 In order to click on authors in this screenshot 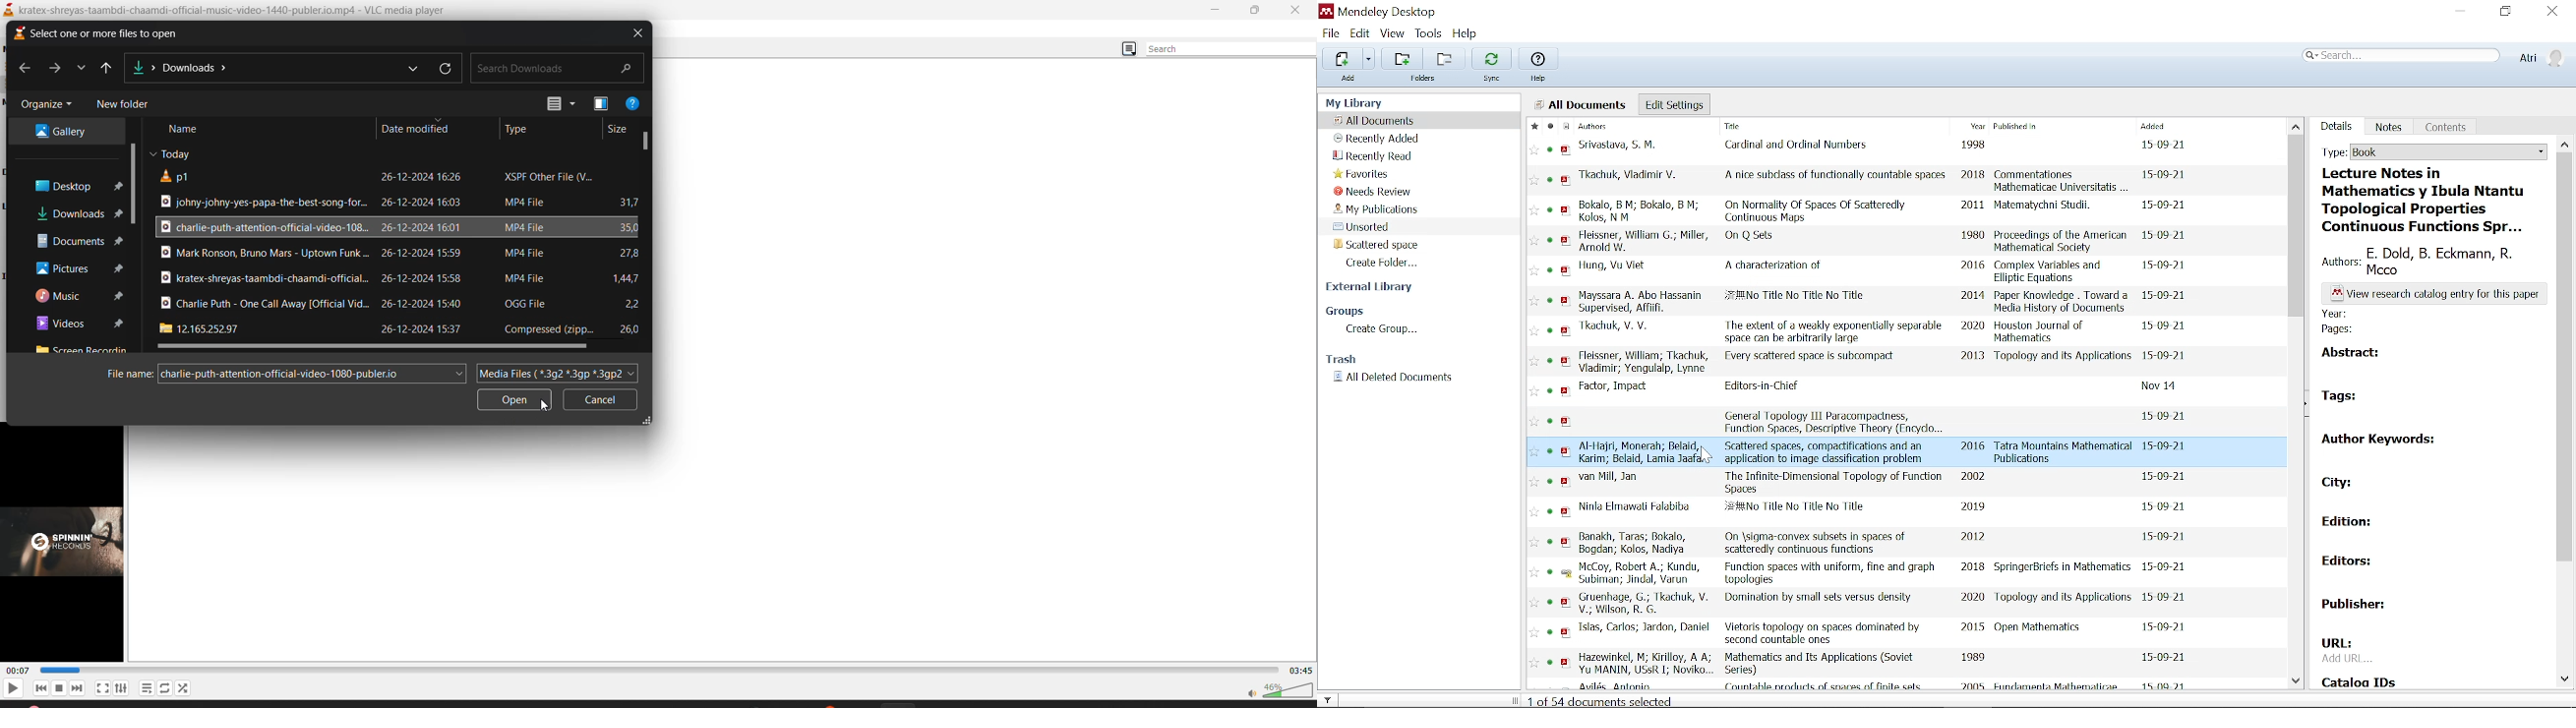, I will do `click(1636, 543)`.